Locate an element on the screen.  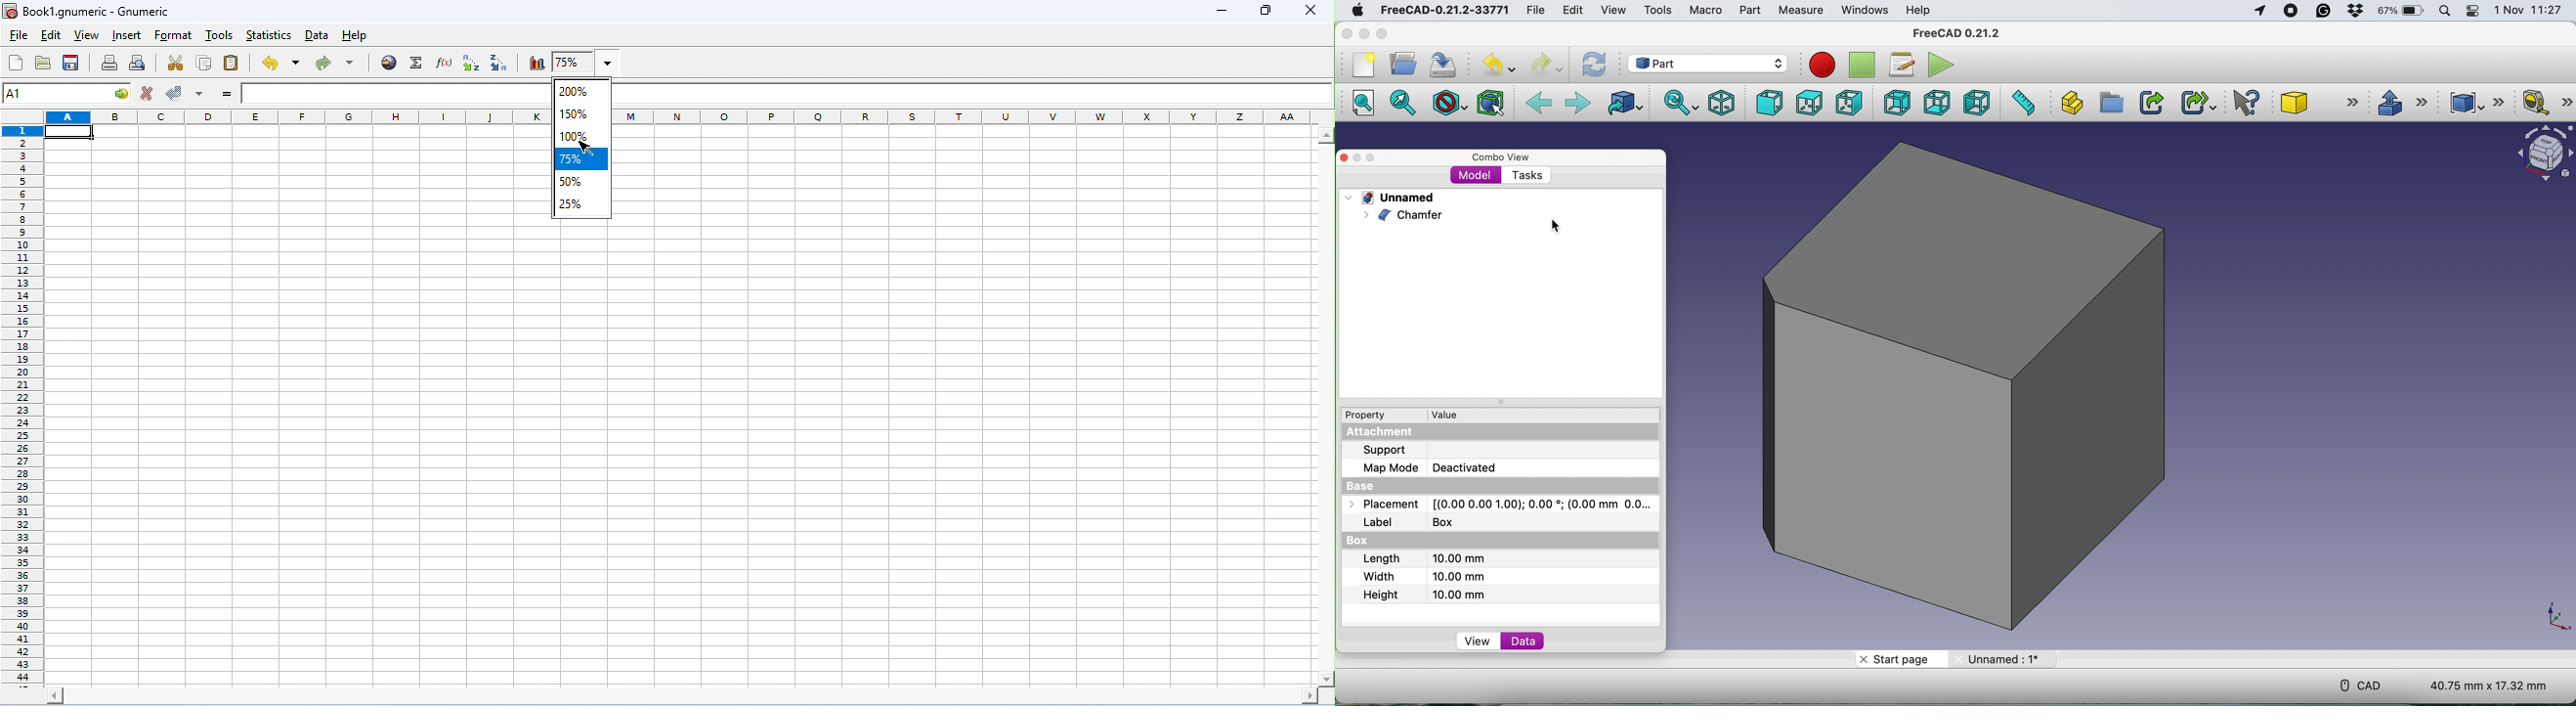
dropbox is located at coordinates (2359, 11).